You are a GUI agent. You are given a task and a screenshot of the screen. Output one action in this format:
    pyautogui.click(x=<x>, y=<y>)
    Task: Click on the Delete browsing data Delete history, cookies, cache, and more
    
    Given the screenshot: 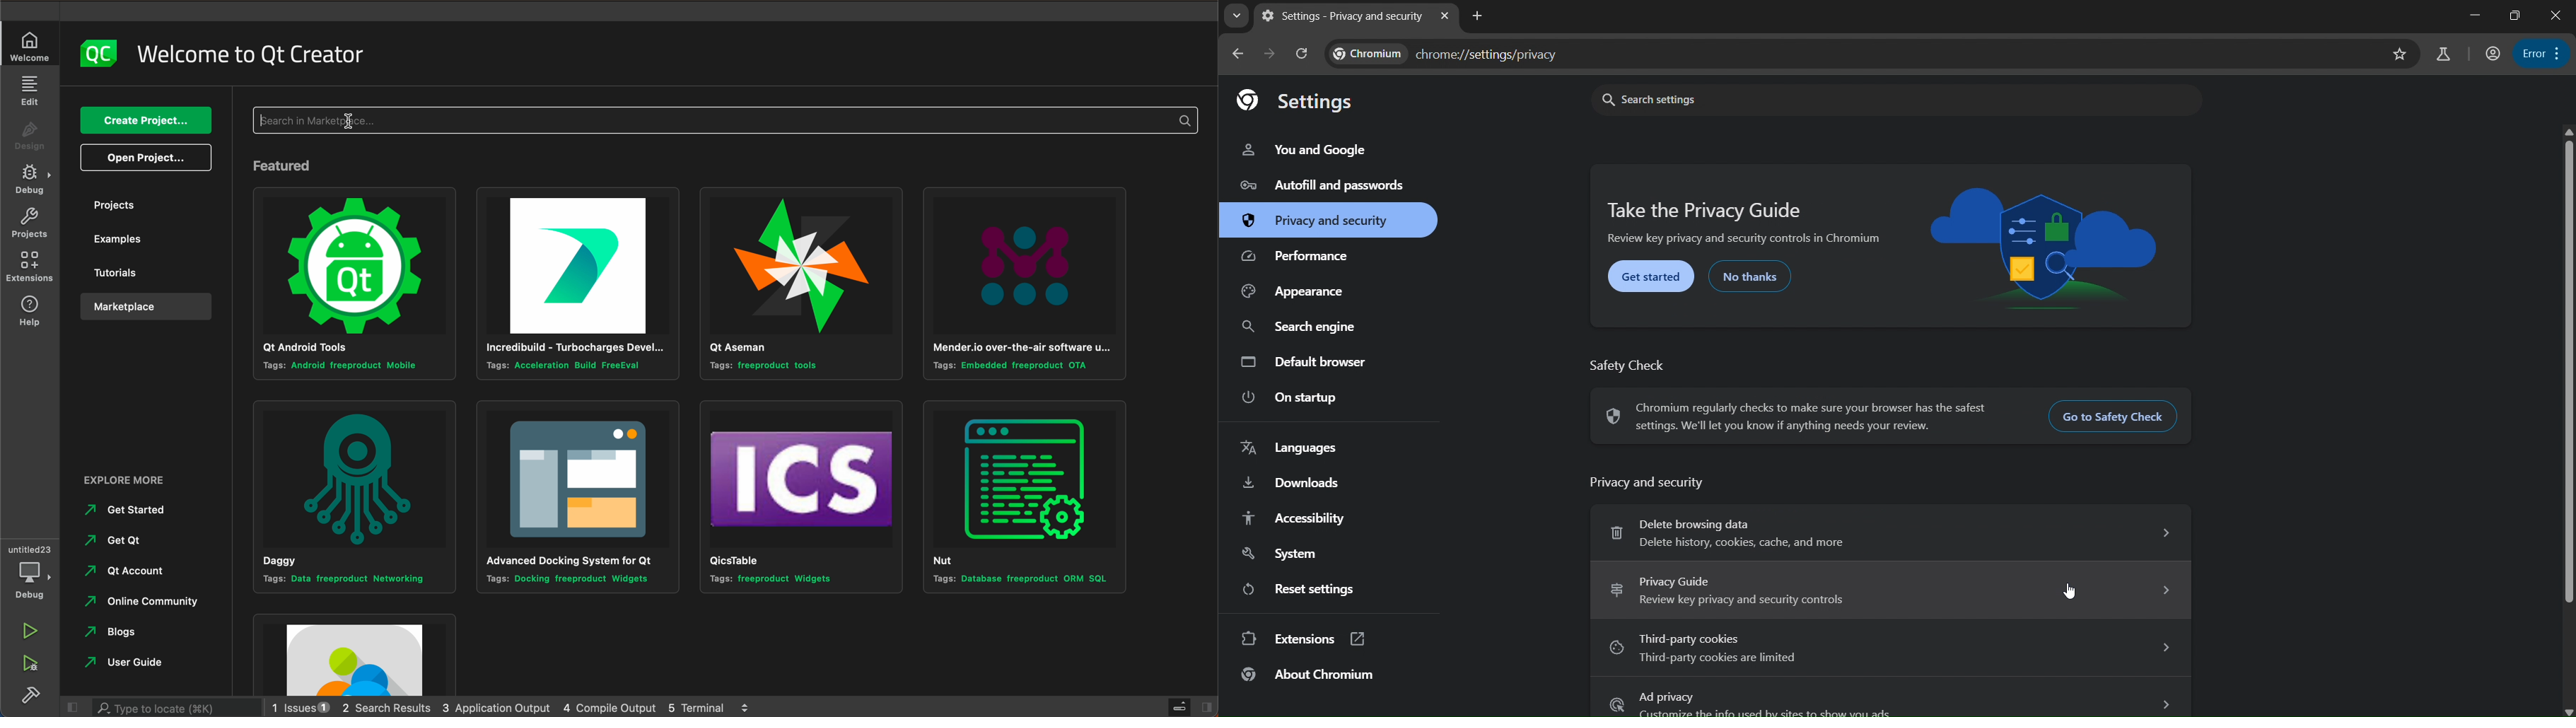 What is the action you would take?
    pyautogui.click(x=1887, y=530)
    